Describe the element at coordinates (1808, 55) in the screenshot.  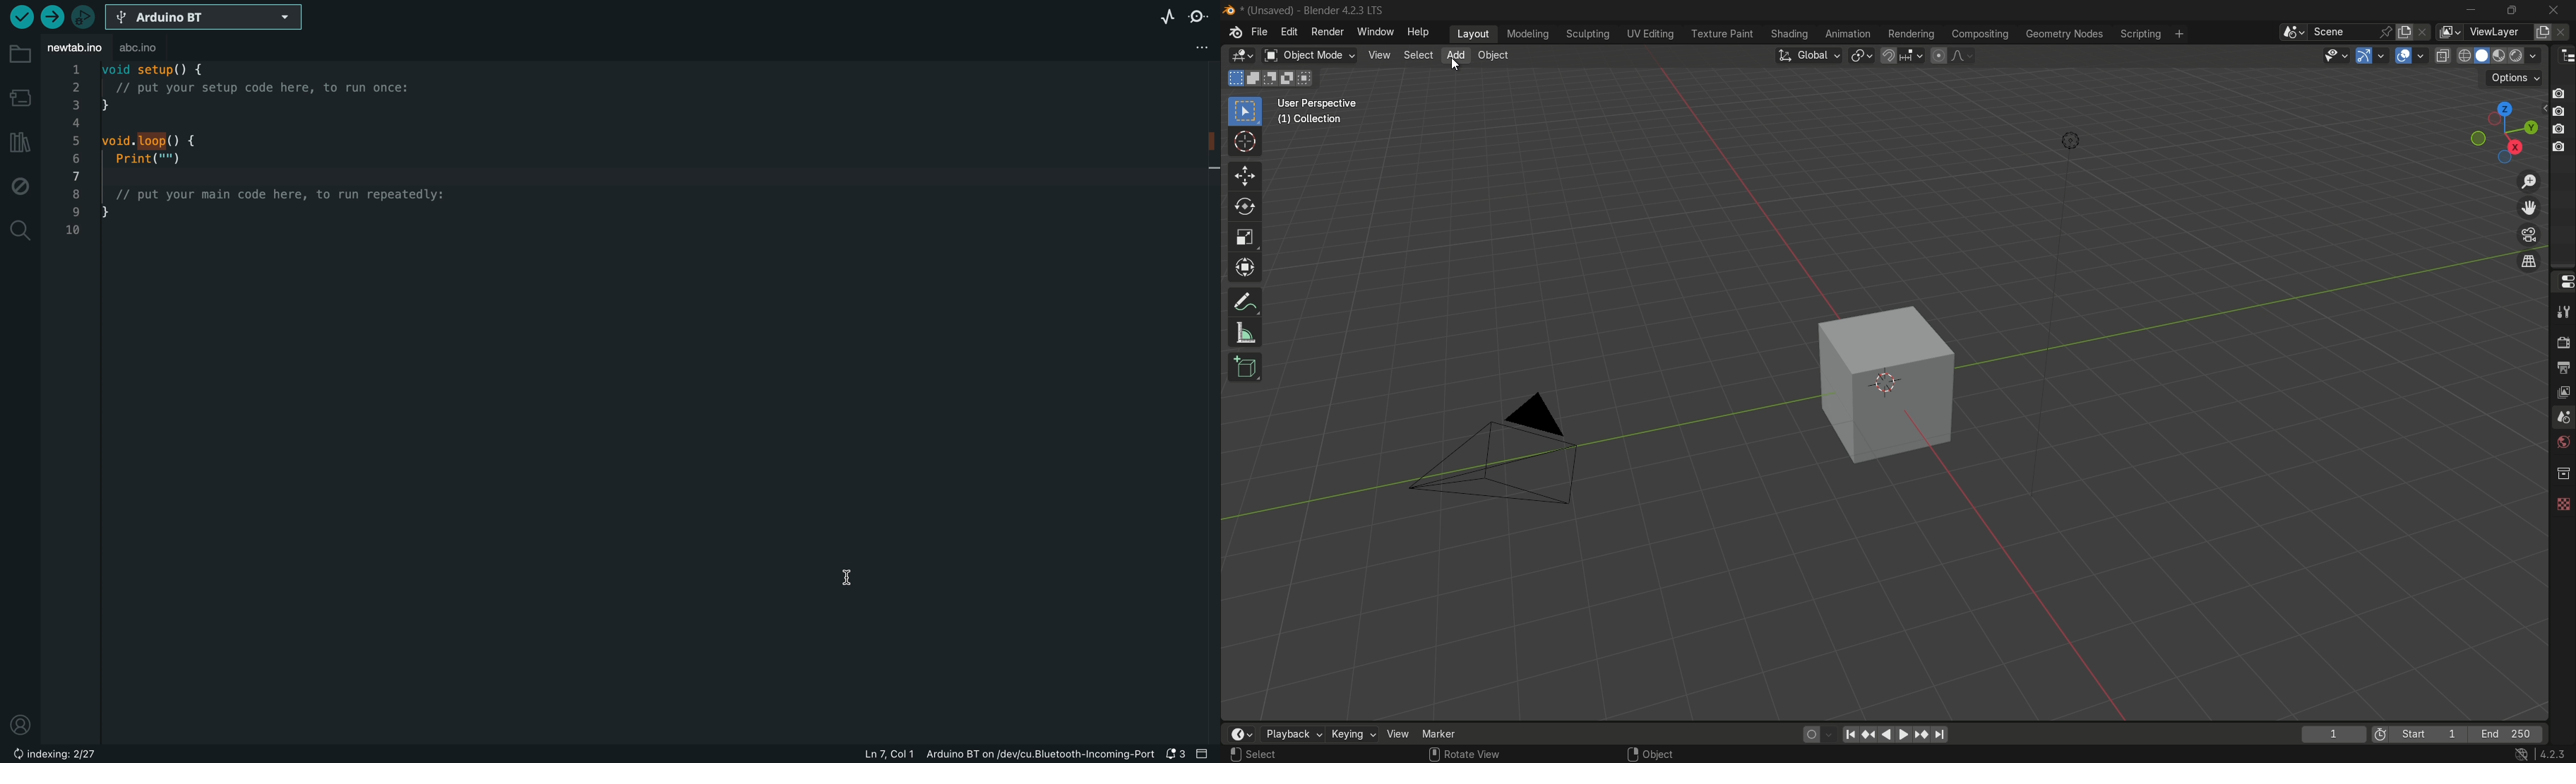
I see `transformation orientation` at that location.